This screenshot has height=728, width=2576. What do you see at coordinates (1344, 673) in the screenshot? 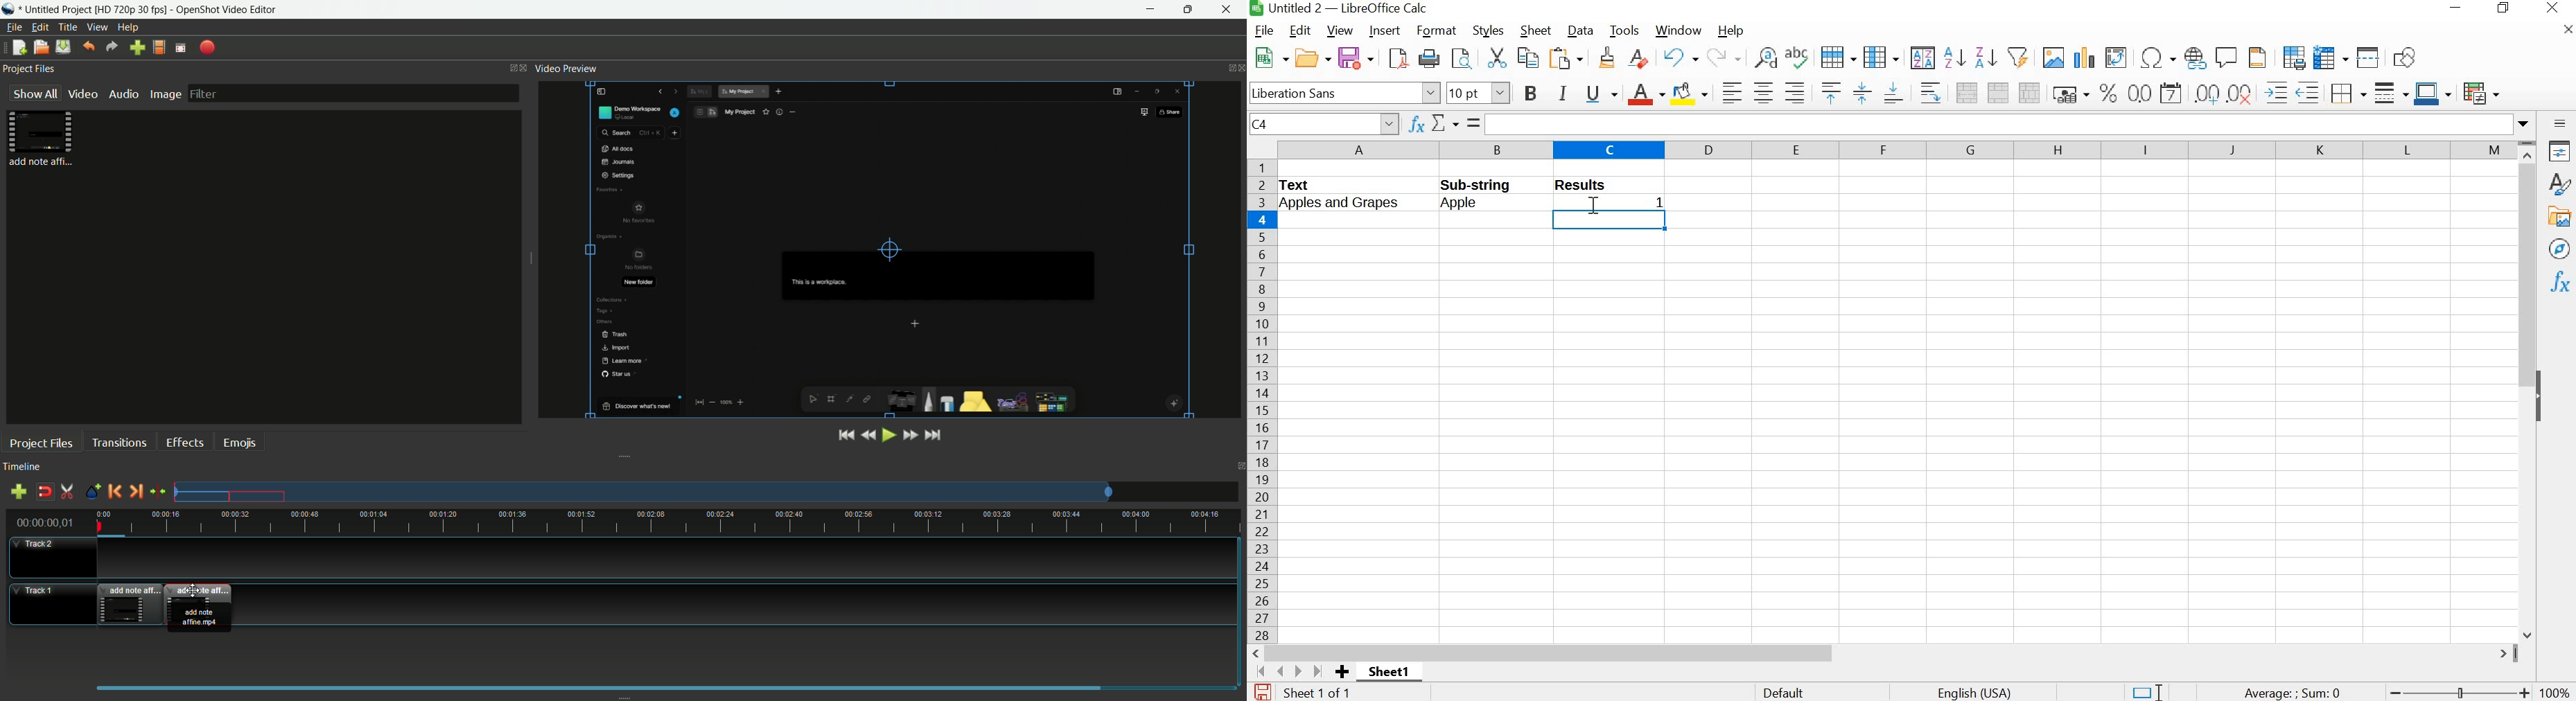
I see `add sheet` at bounding box center [1344, 673].